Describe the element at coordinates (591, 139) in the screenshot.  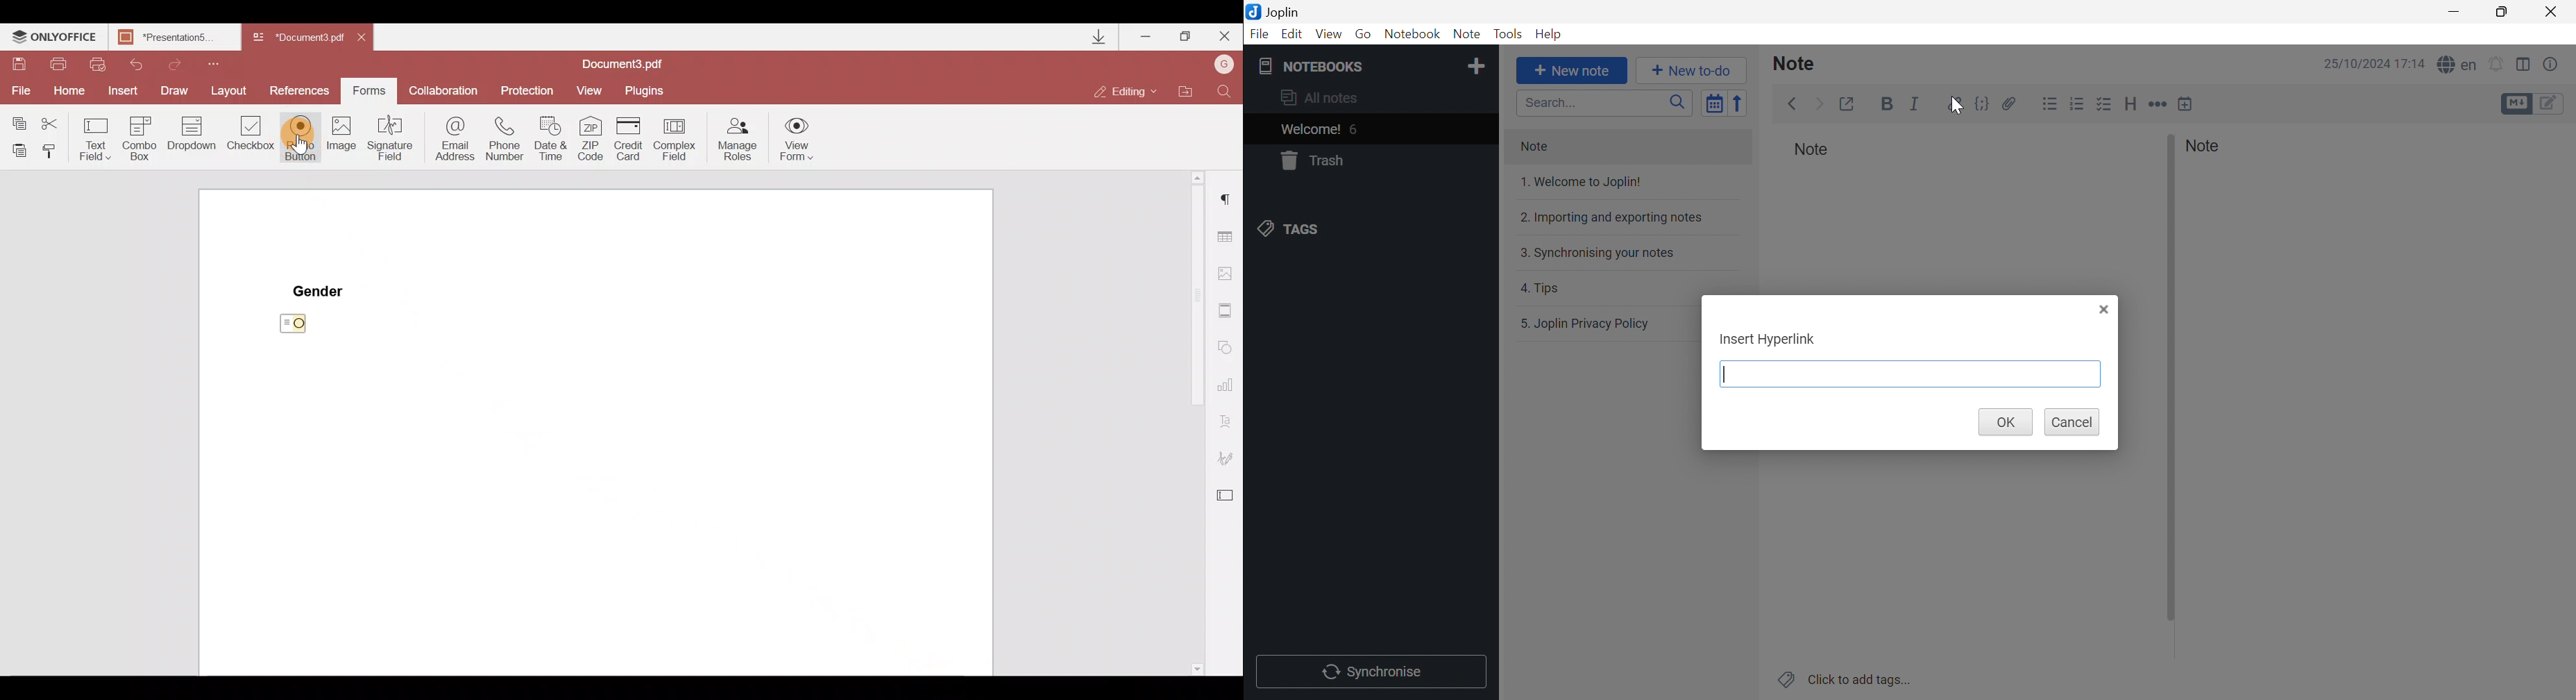
I see `ZIP code` at that location.